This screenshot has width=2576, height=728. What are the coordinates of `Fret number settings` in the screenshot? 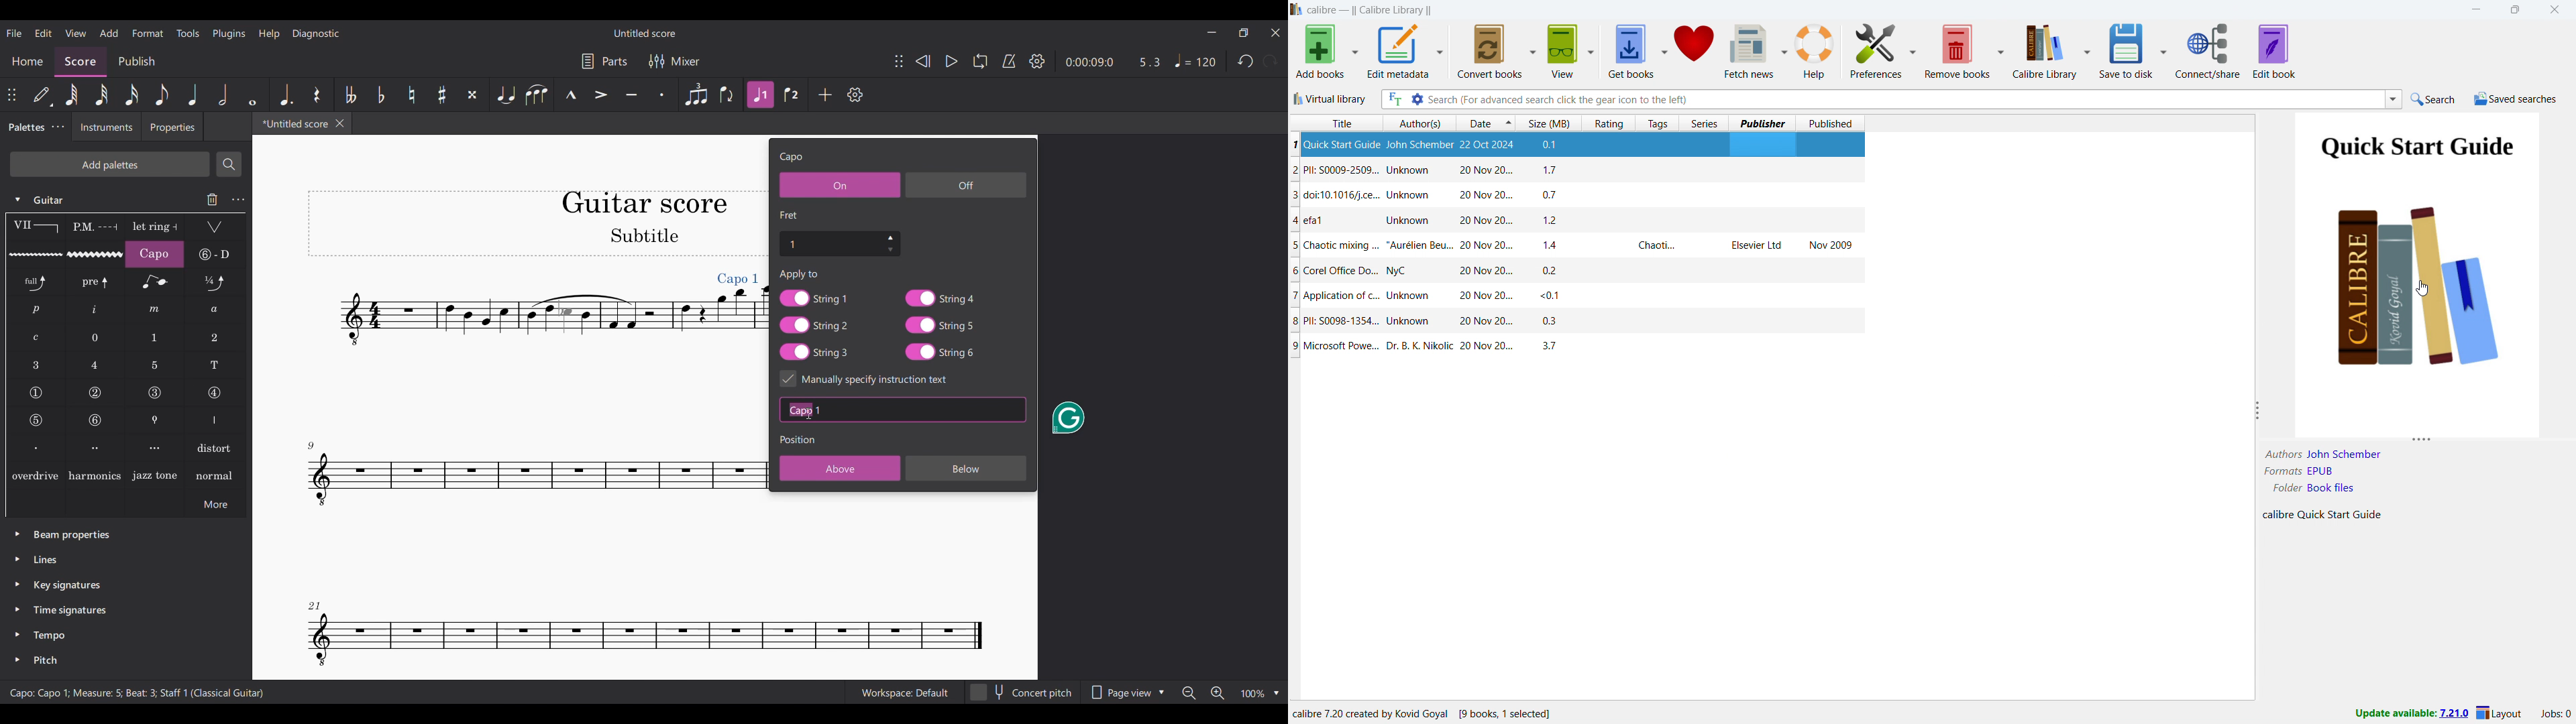 It's located at (839, 243).